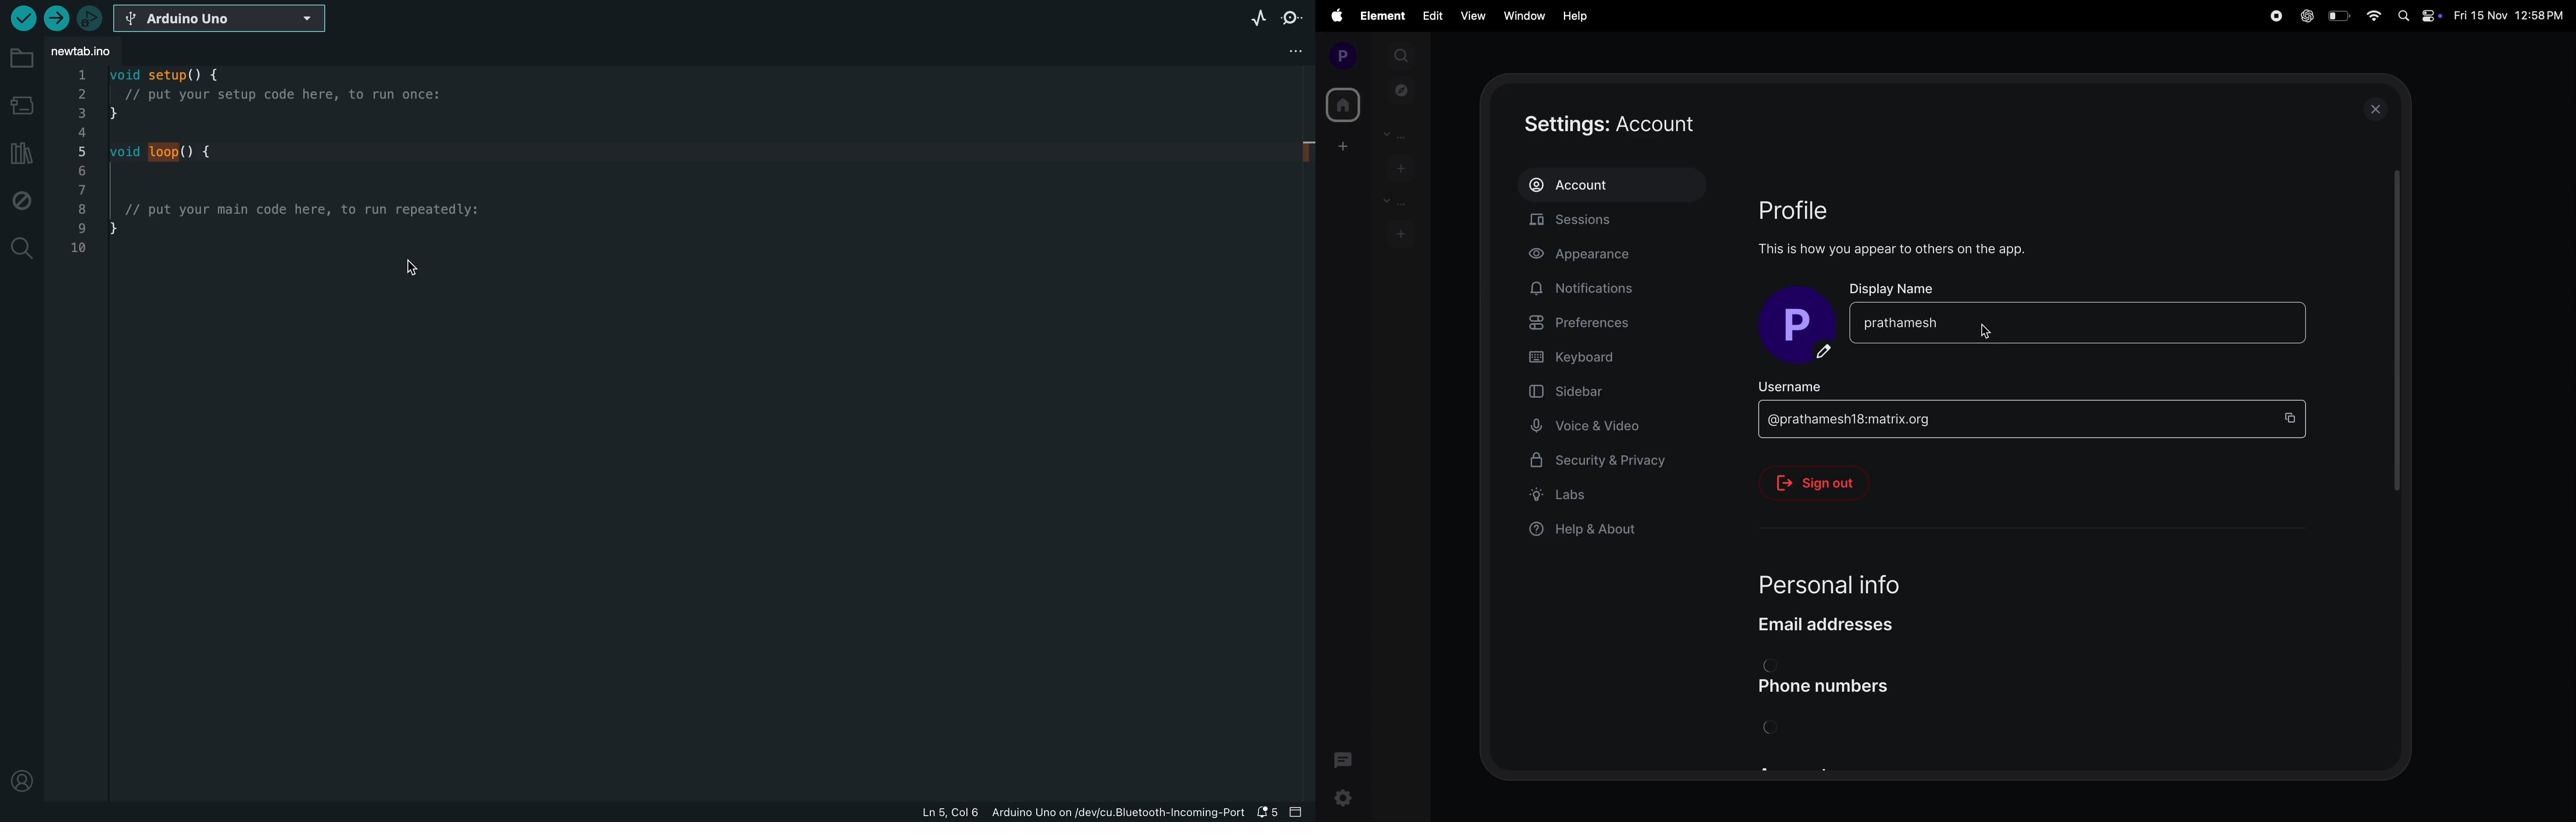  What do you see at coordinates (2305, 16) in the screenshot?
I see `chatgpt` at bounding box center [2305, 16].